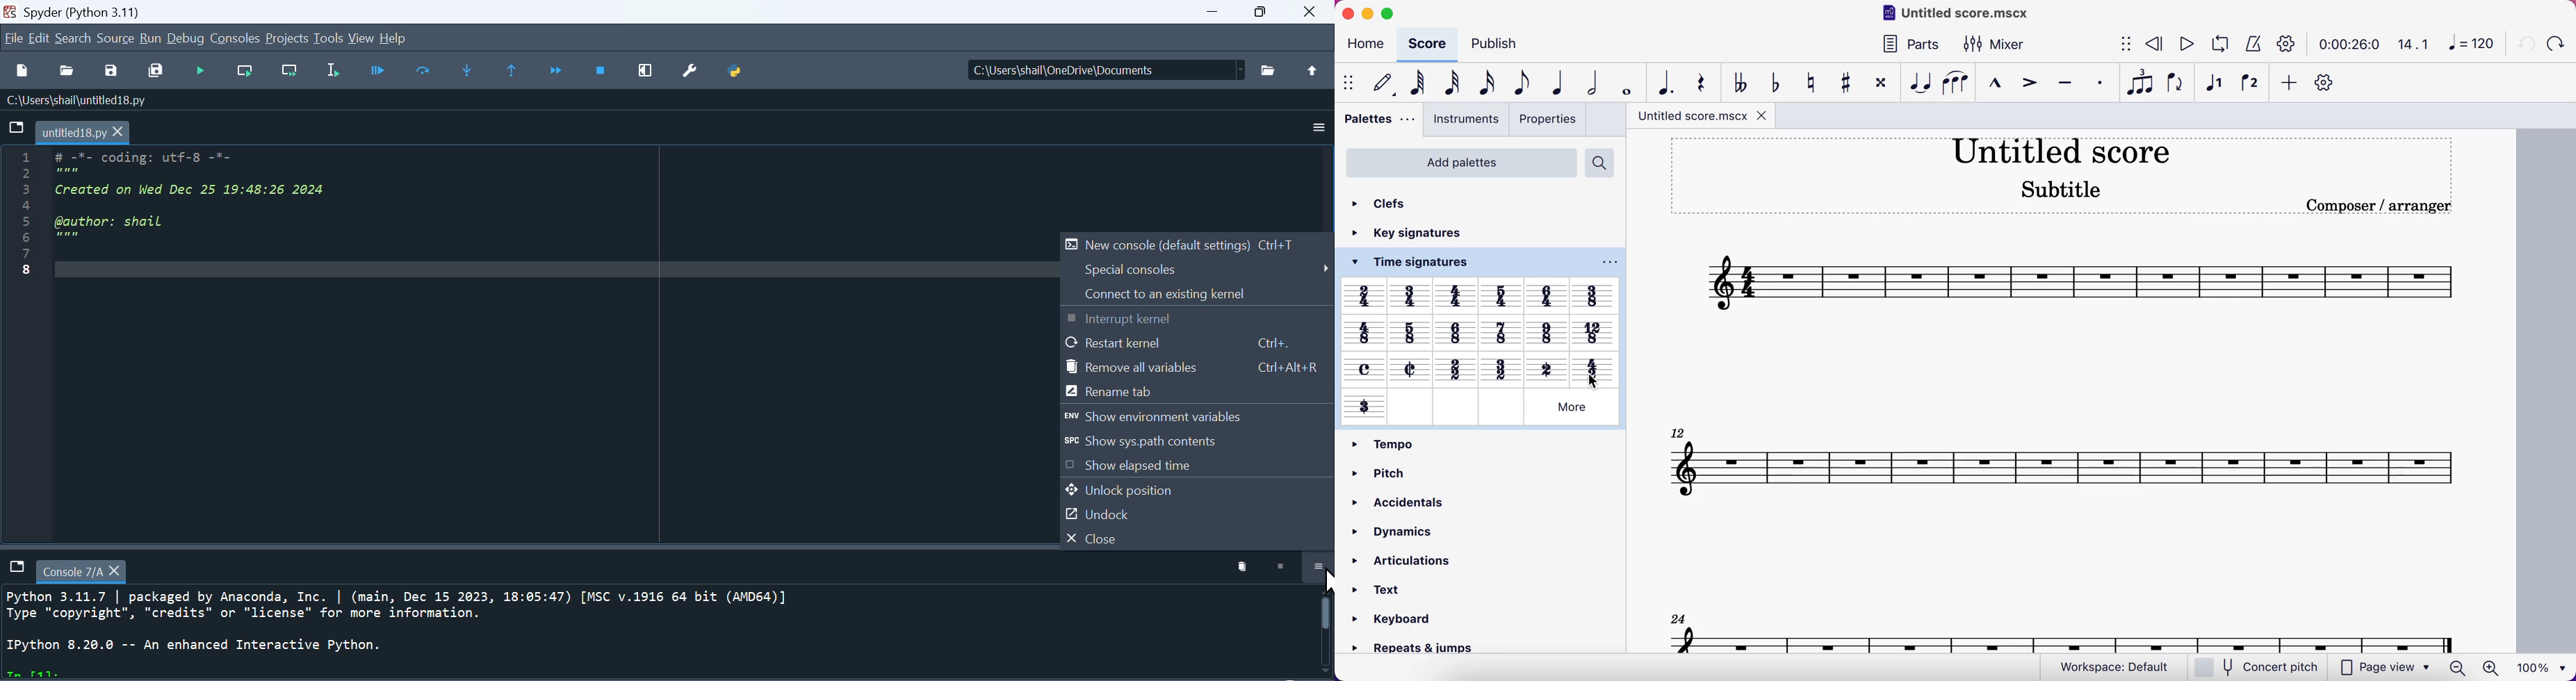  I want to click on dynamics, so click(1404, 529).